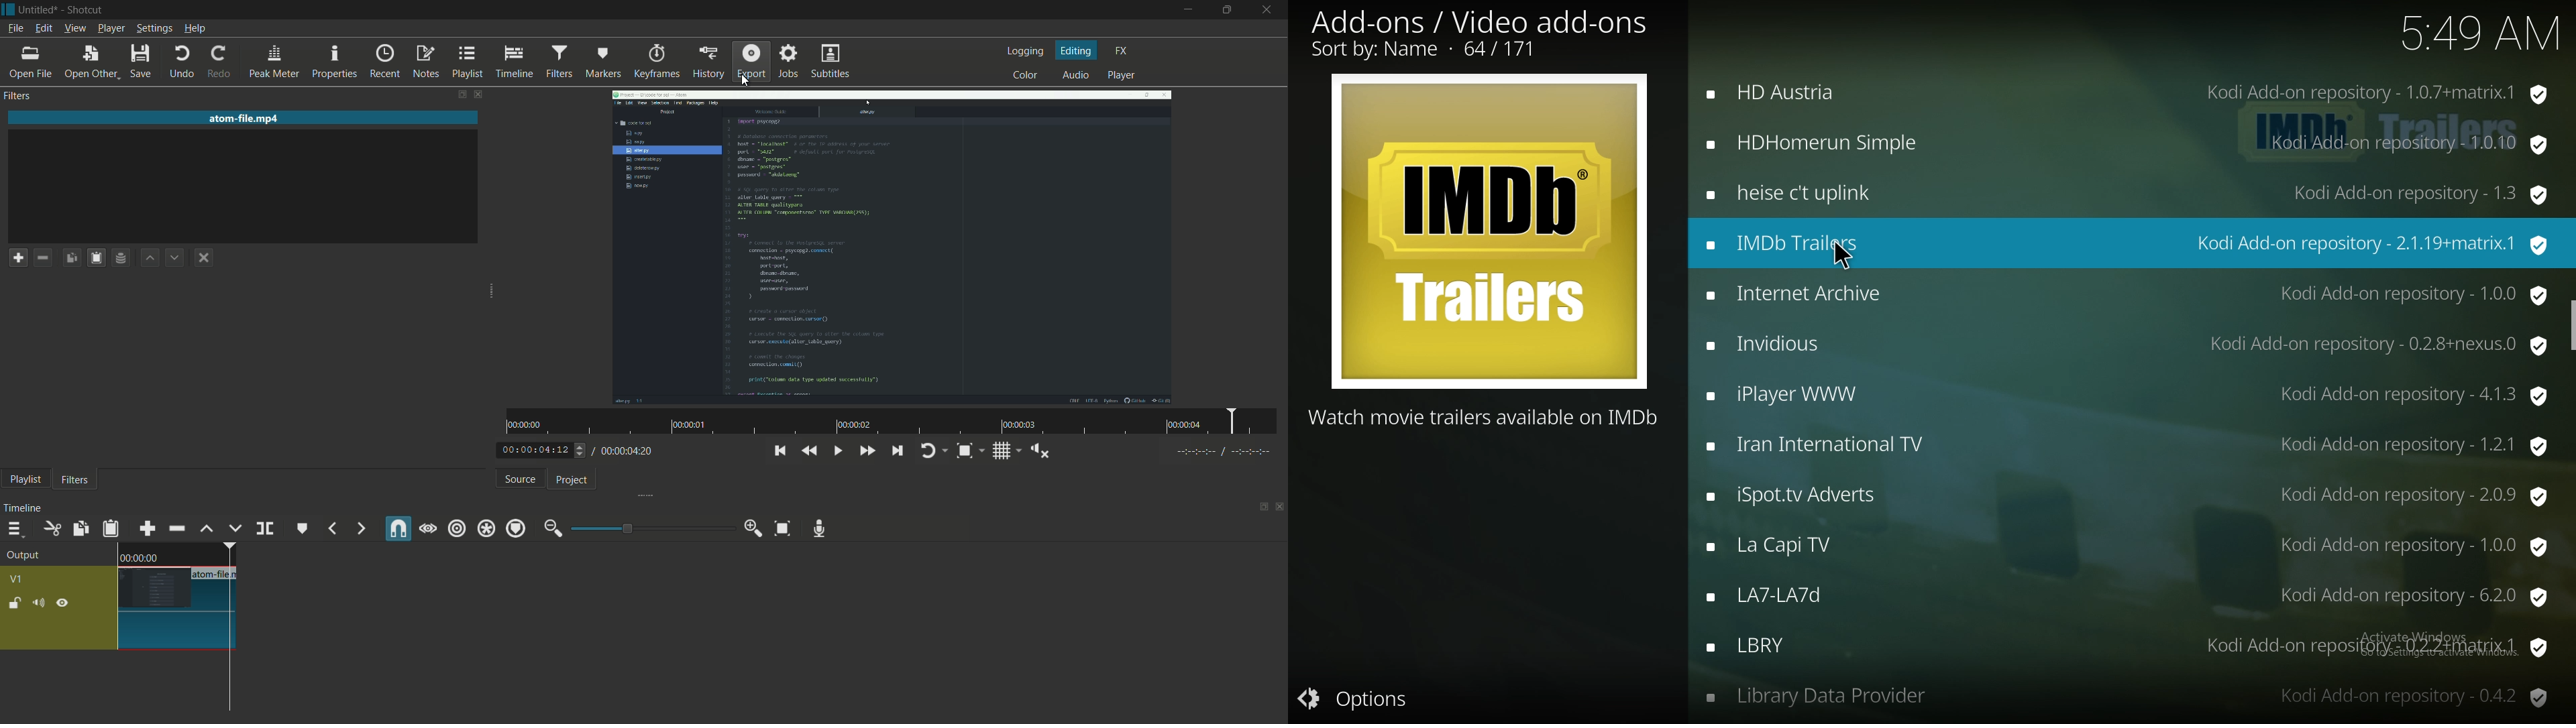 This screenshot has width=2576, height=728. What do you see at coordinates (1841, 257) in the screenshot?
I see `cursor` at bounding box center [1841, 257].